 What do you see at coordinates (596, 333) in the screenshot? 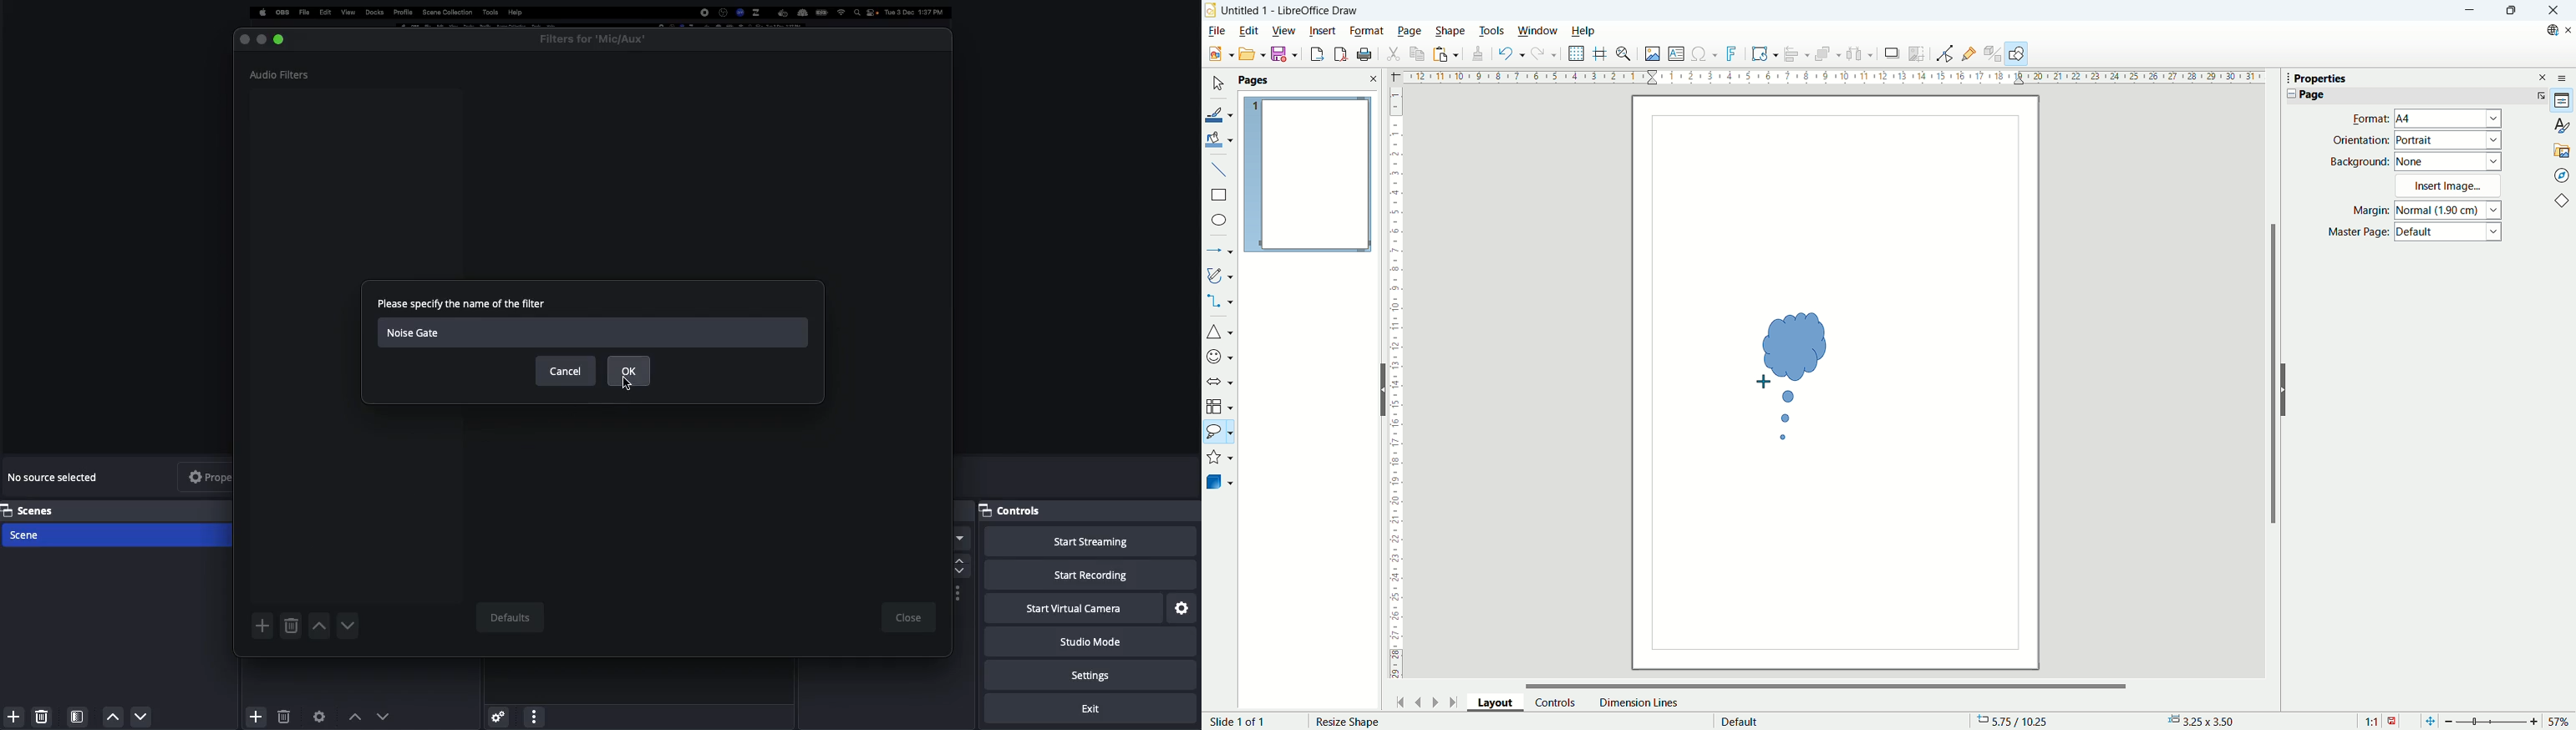
I see `Noise gate` at bounding box center [596, 333].